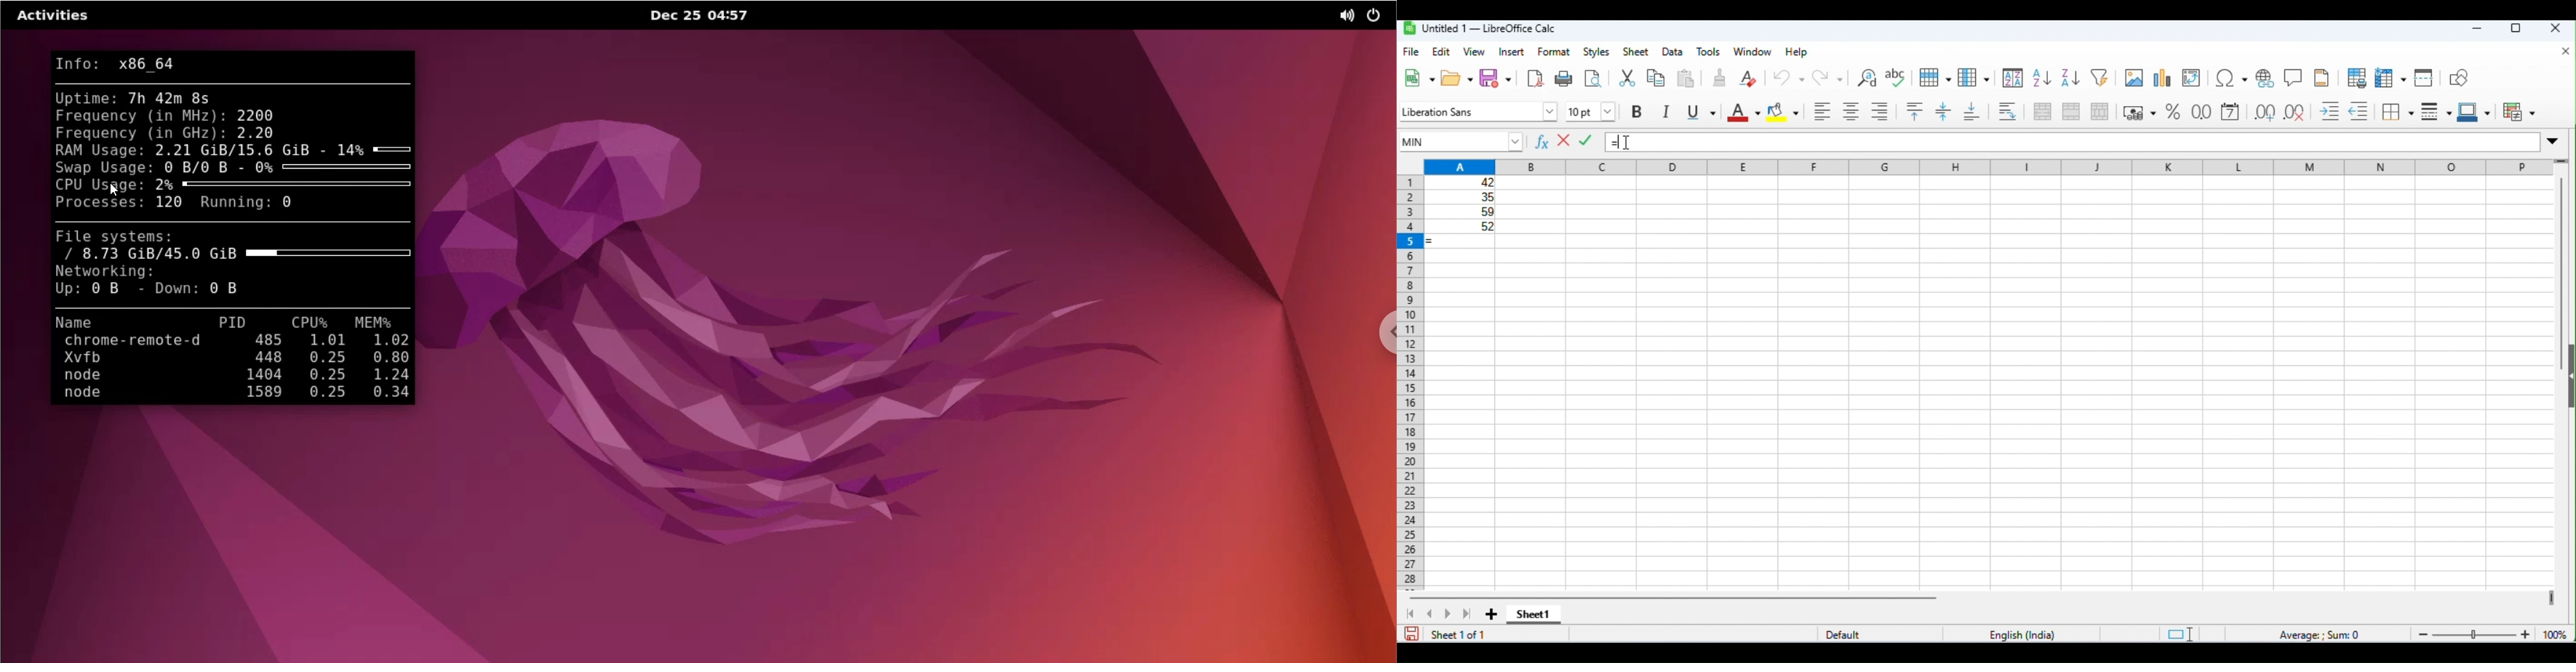 This screenshot has height=672, width=2576. Describe the element at coordinates (1596, 52) in the screenshot. I see `styles` at that location.